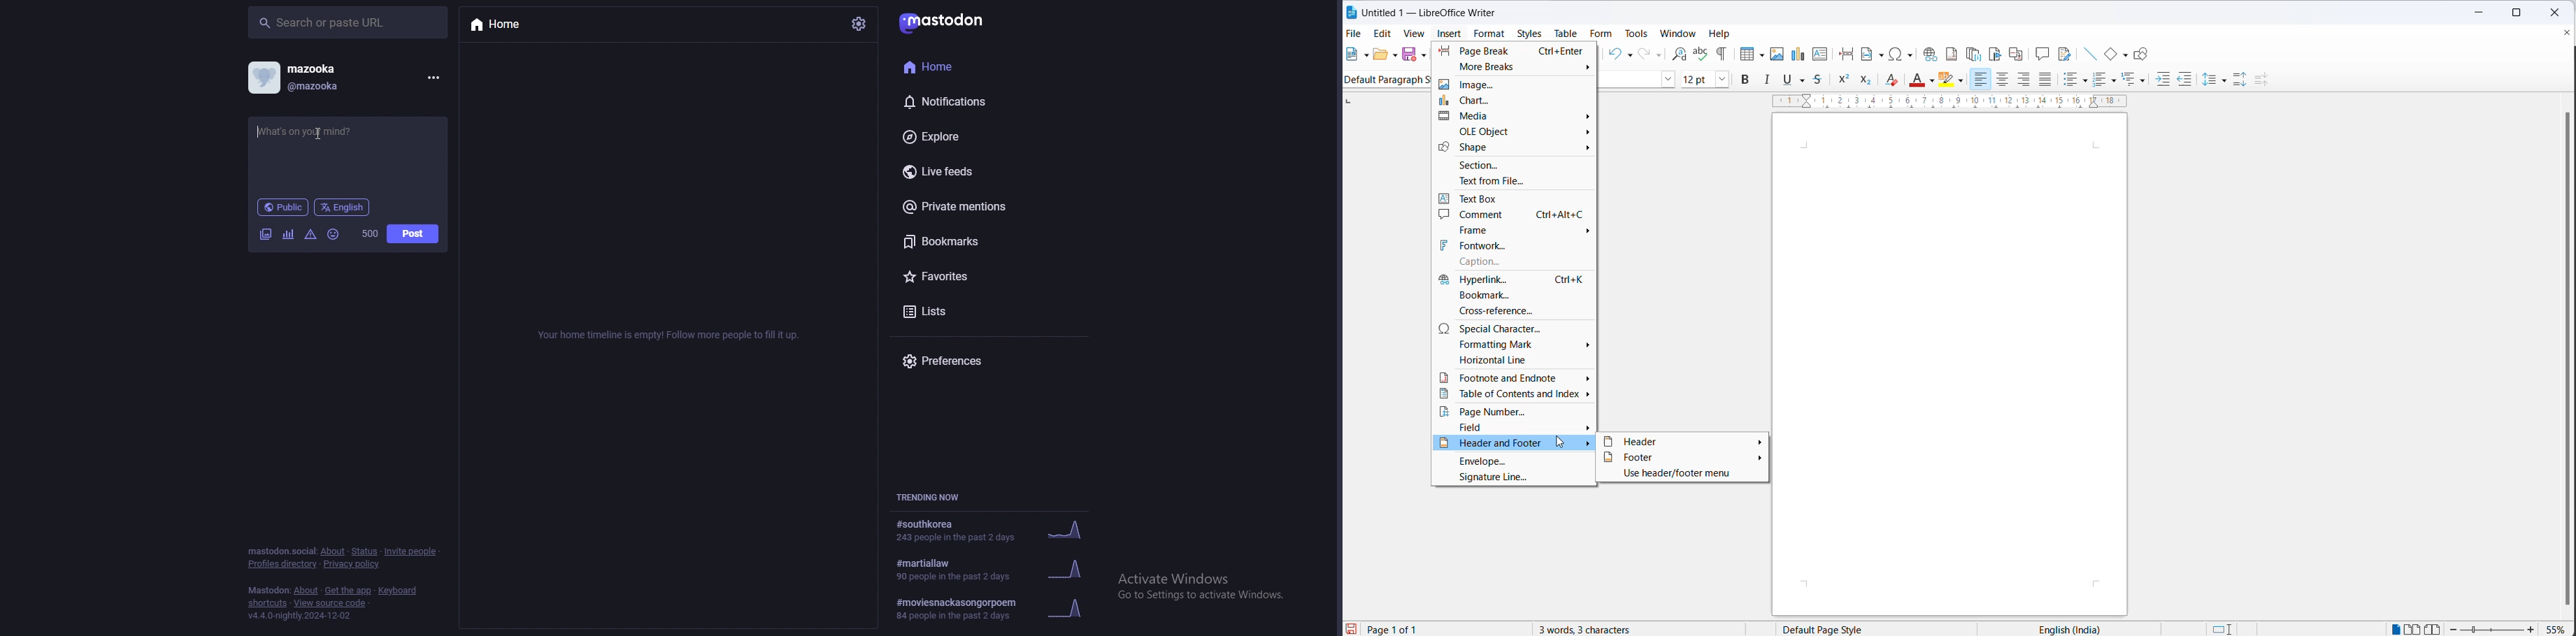 This screenshot has height=644, width=2576. I want to click on text box, so click(1511, 200).